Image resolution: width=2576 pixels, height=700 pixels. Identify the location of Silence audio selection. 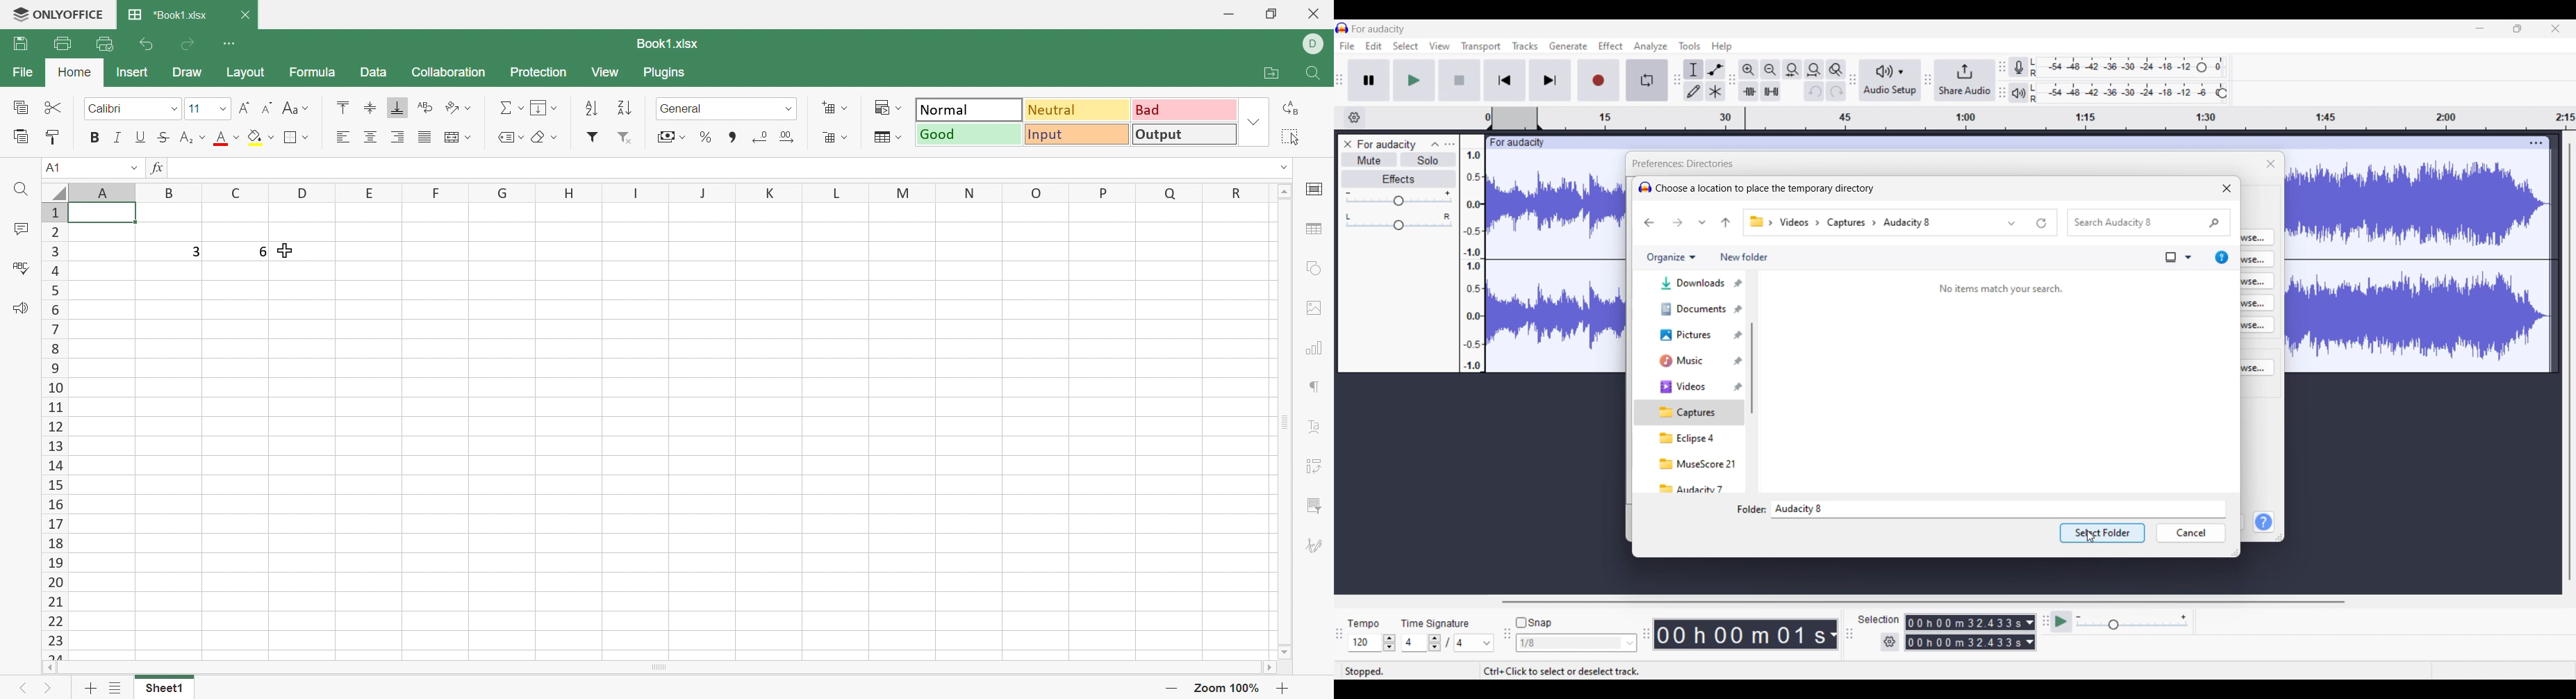
(1771, 91).